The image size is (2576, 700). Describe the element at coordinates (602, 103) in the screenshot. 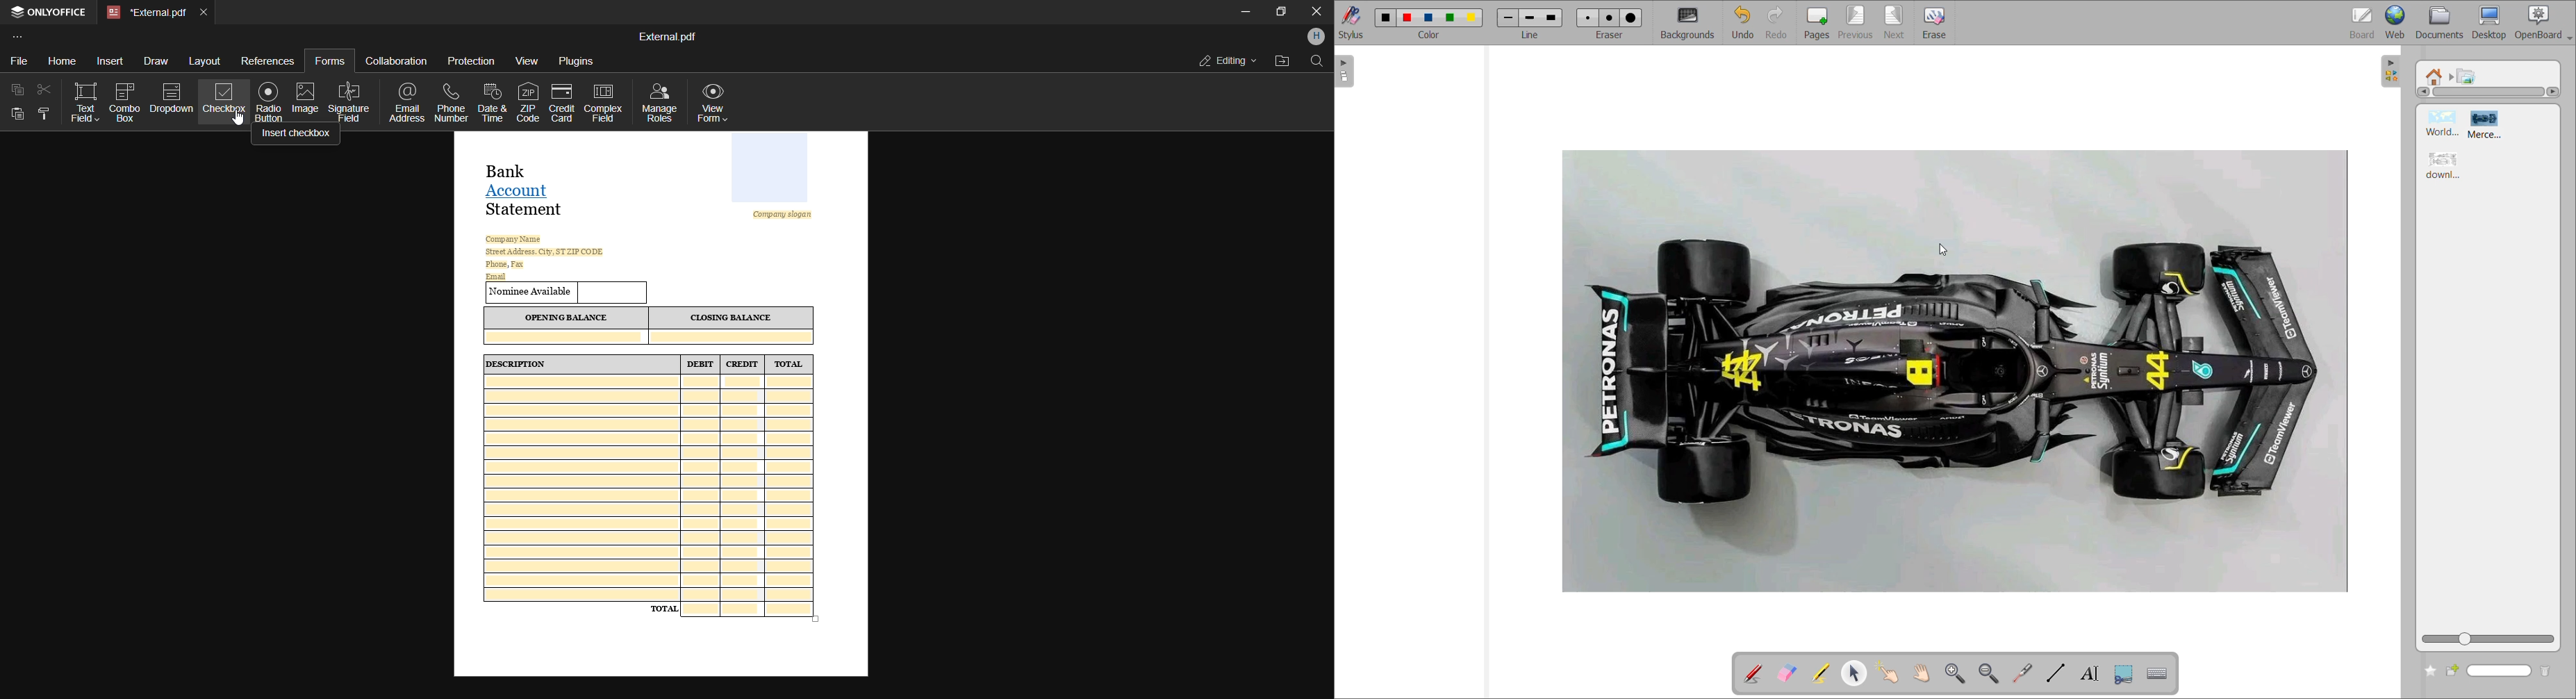

I see `complex field` at that location.